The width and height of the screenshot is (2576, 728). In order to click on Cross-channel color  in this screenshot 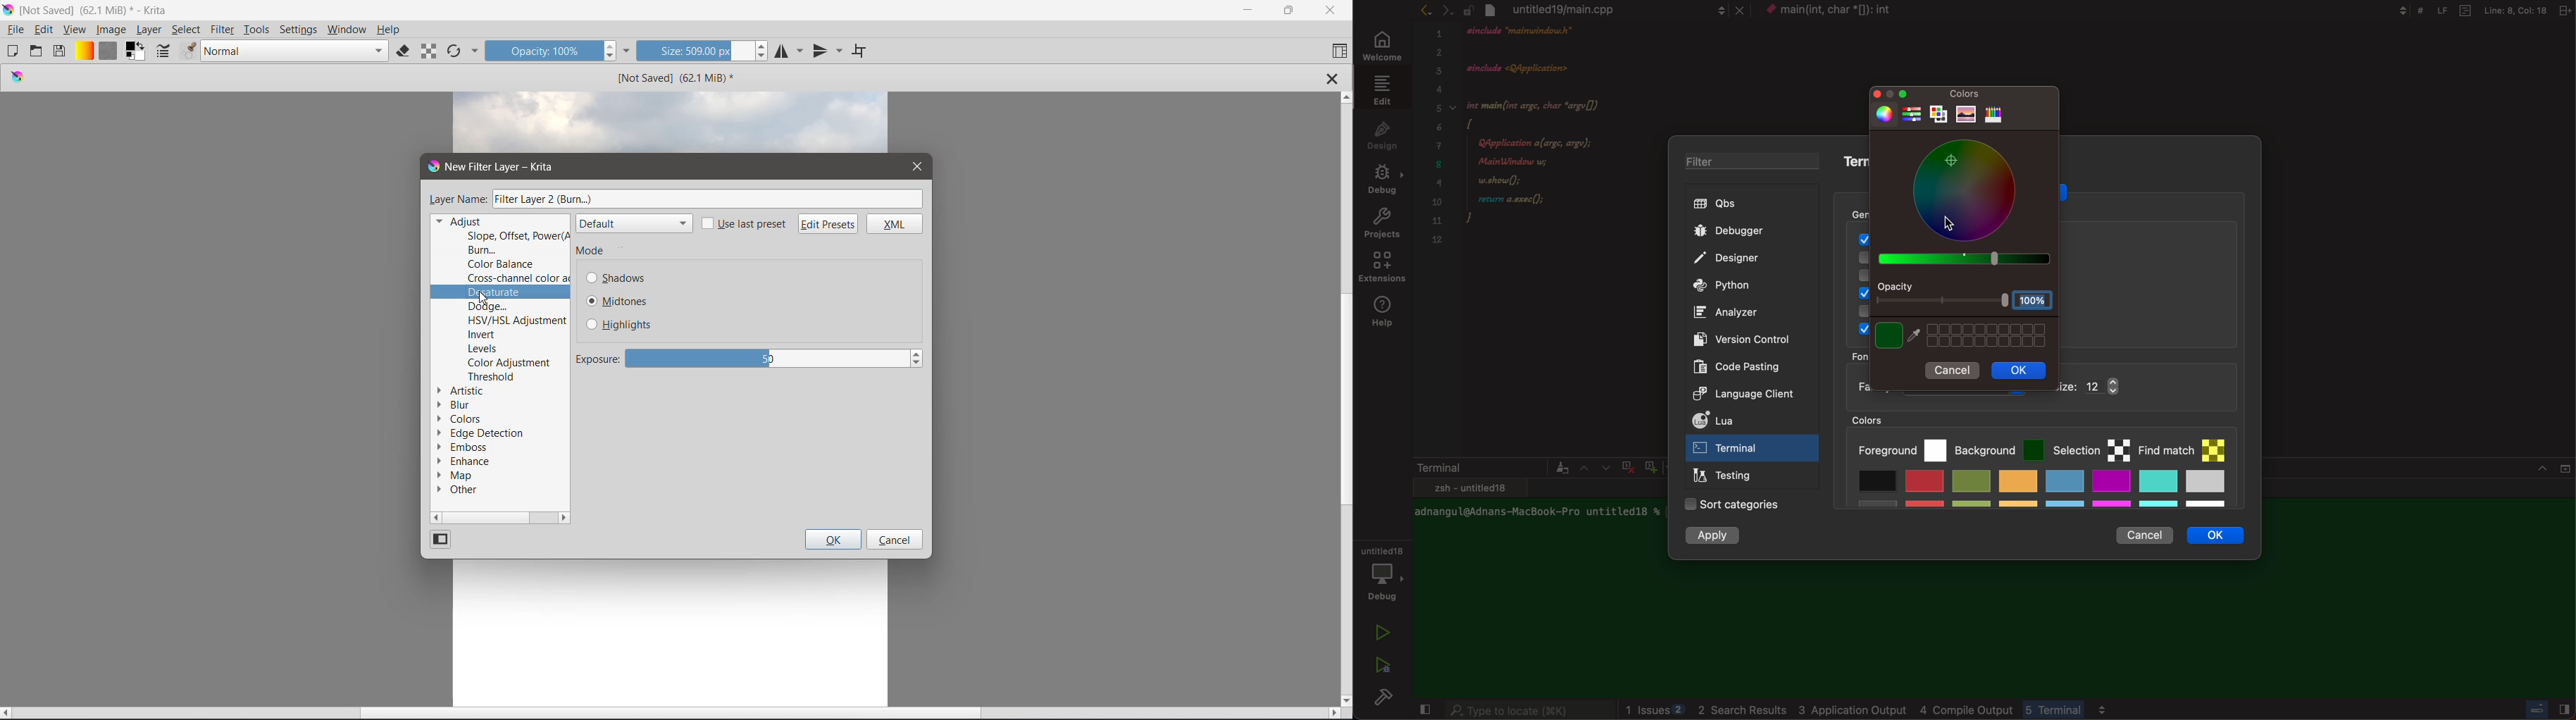, I will do `click(517, 279)`.